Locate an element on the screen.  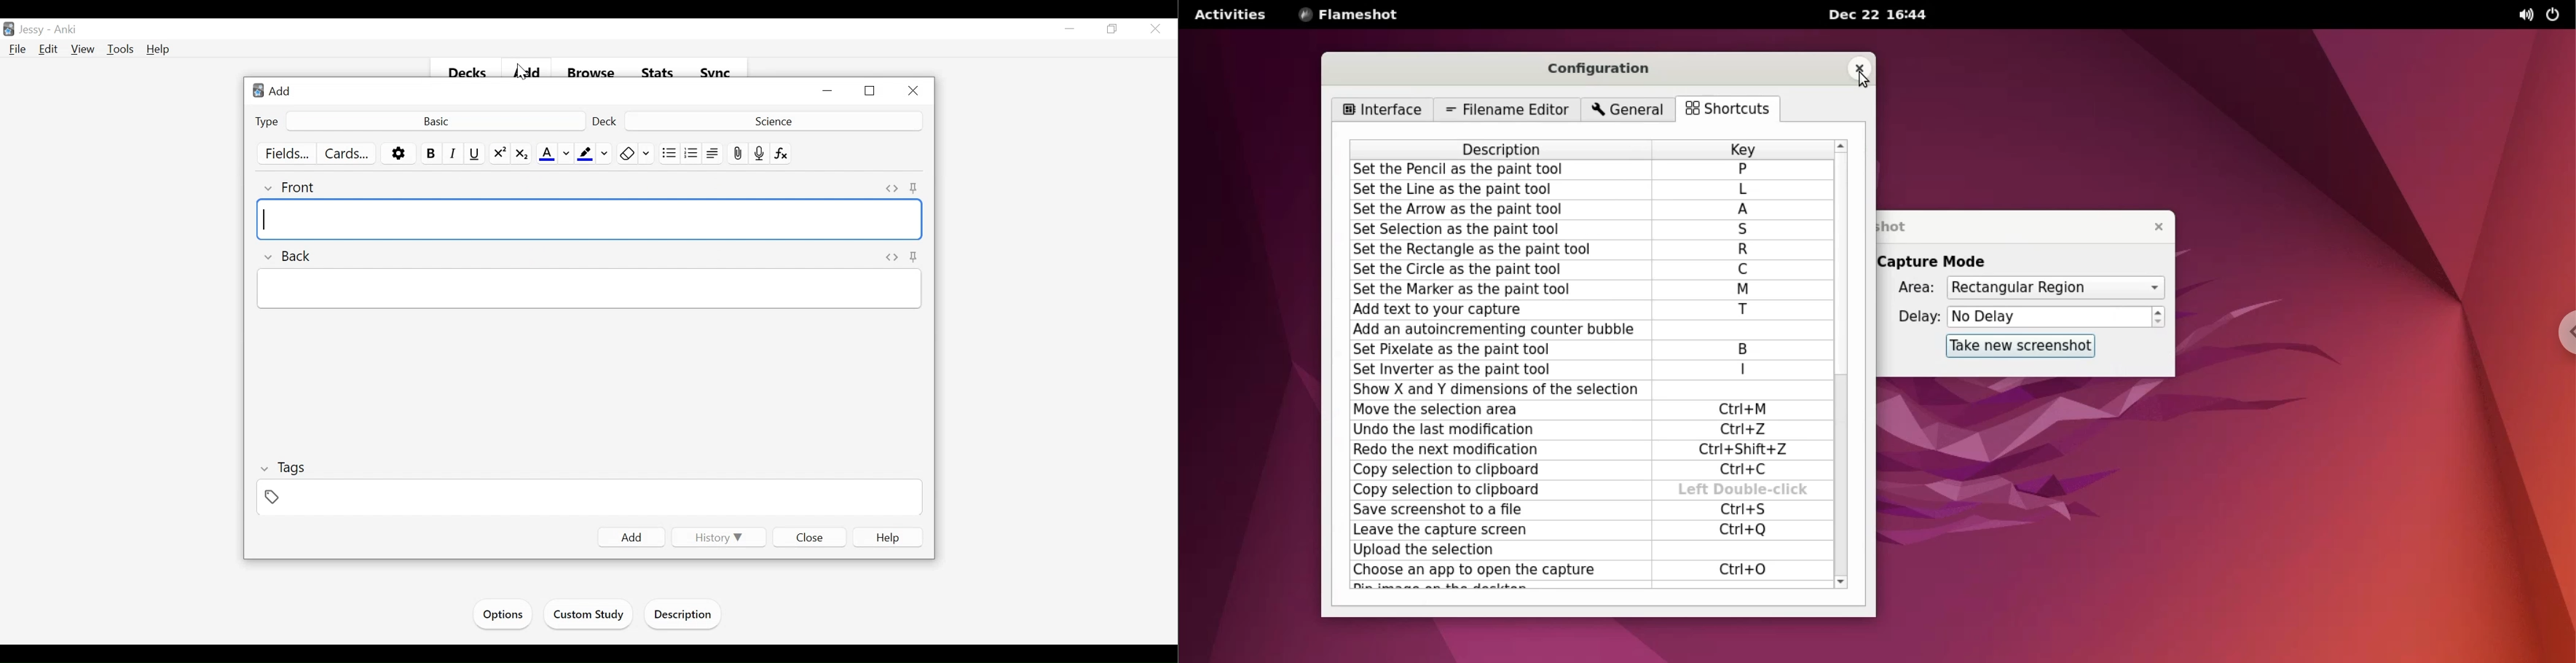
Anki Desktop Icon is located at coordinates (9, 29).